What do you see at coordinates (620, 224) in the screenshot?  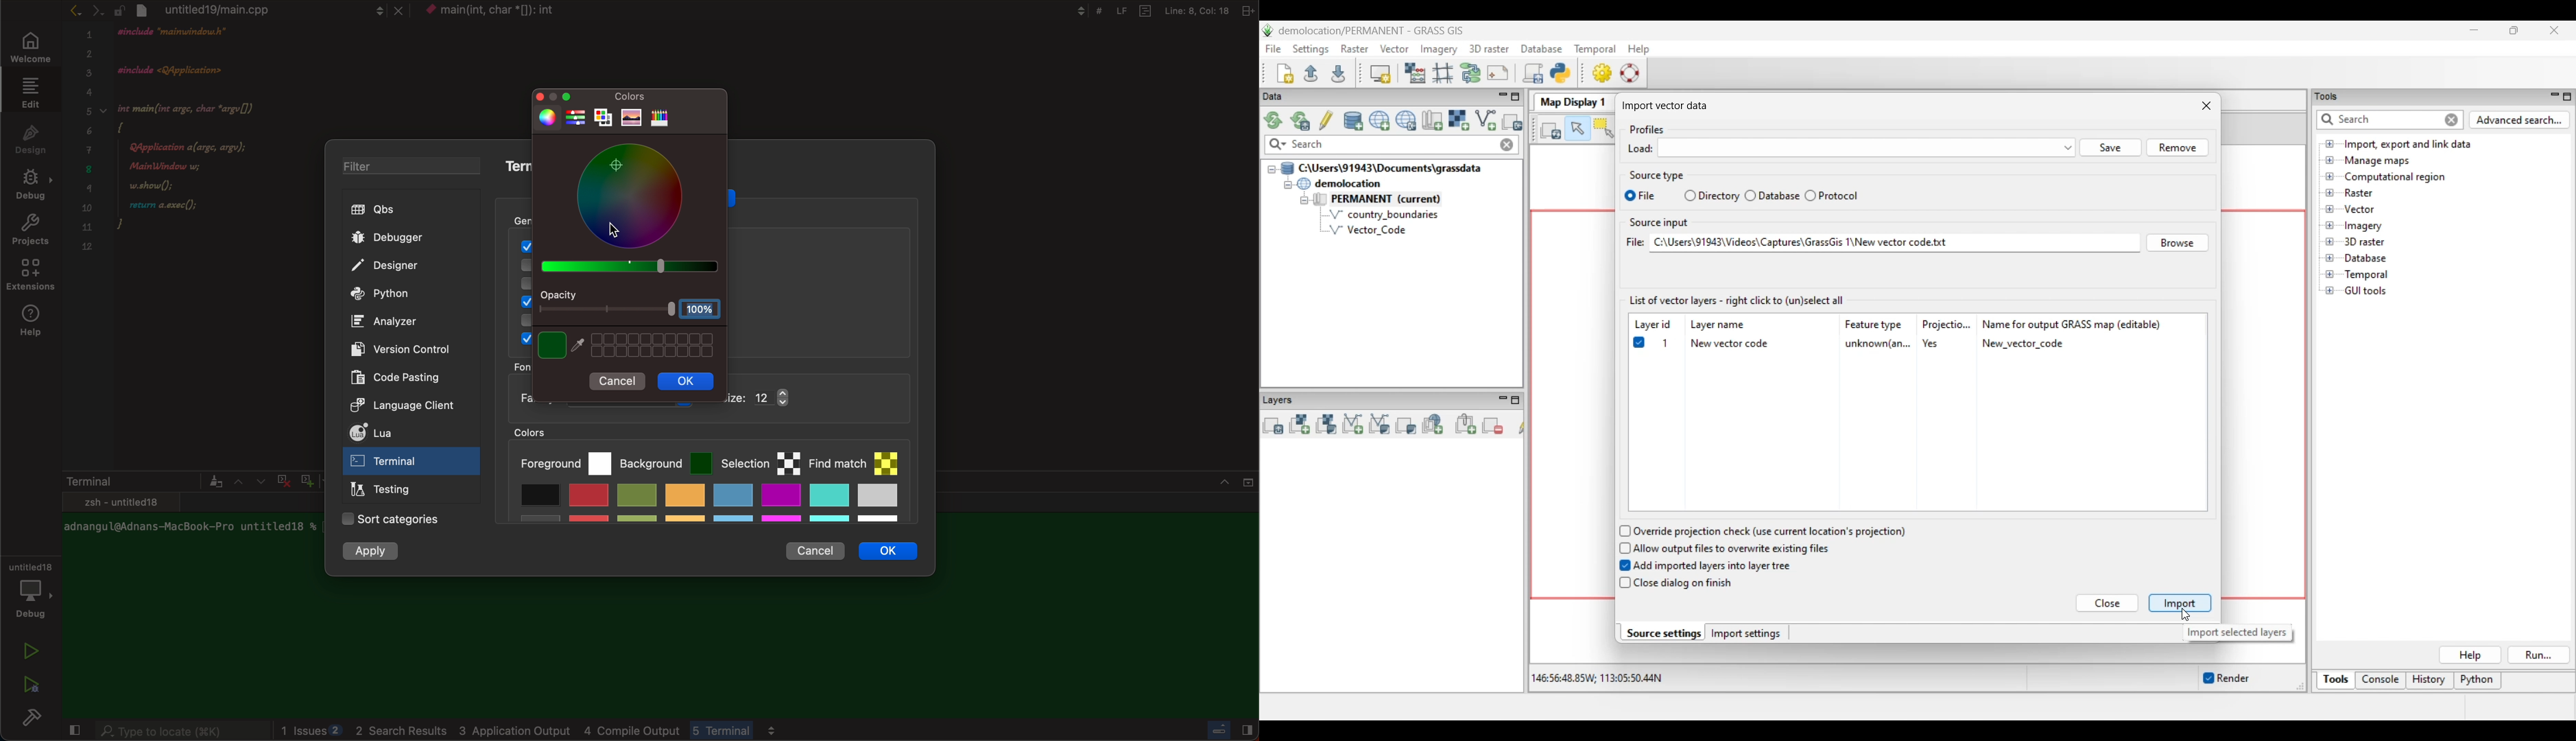 I see `cursor` at bounding box center [620, 224].